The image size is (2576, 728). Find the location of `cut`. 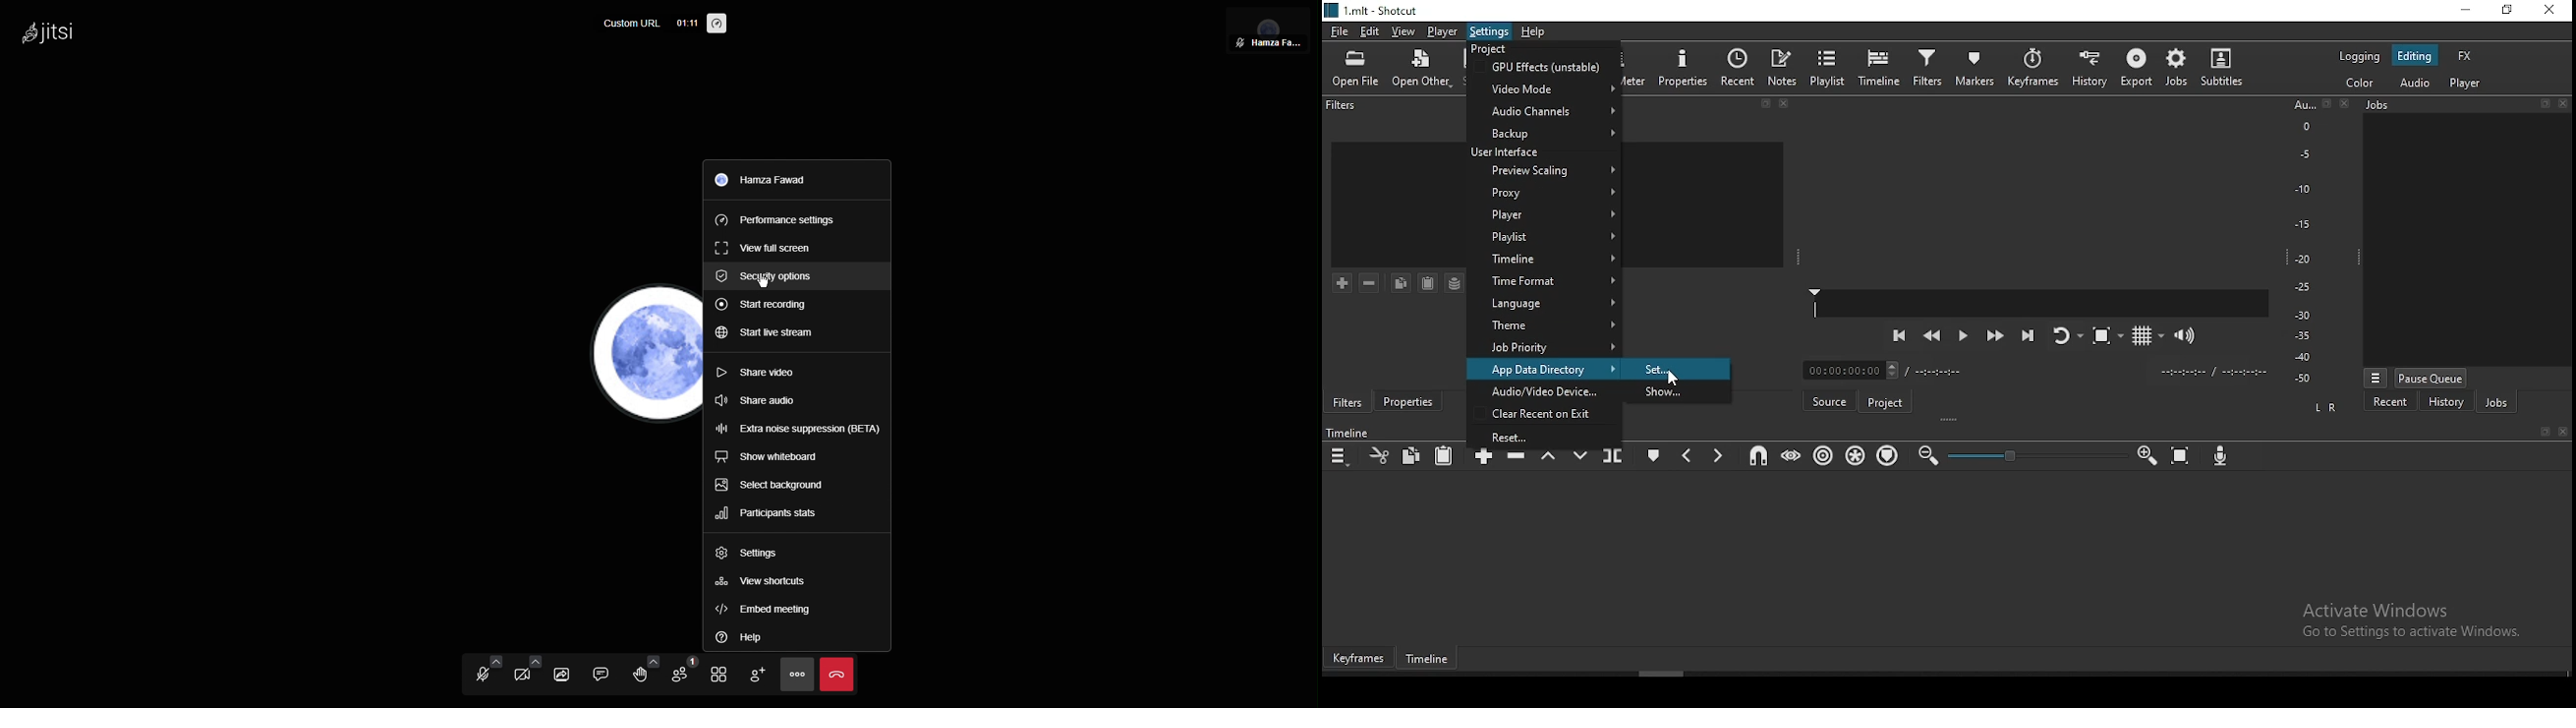

cut is located at coordinates (1378, 454).